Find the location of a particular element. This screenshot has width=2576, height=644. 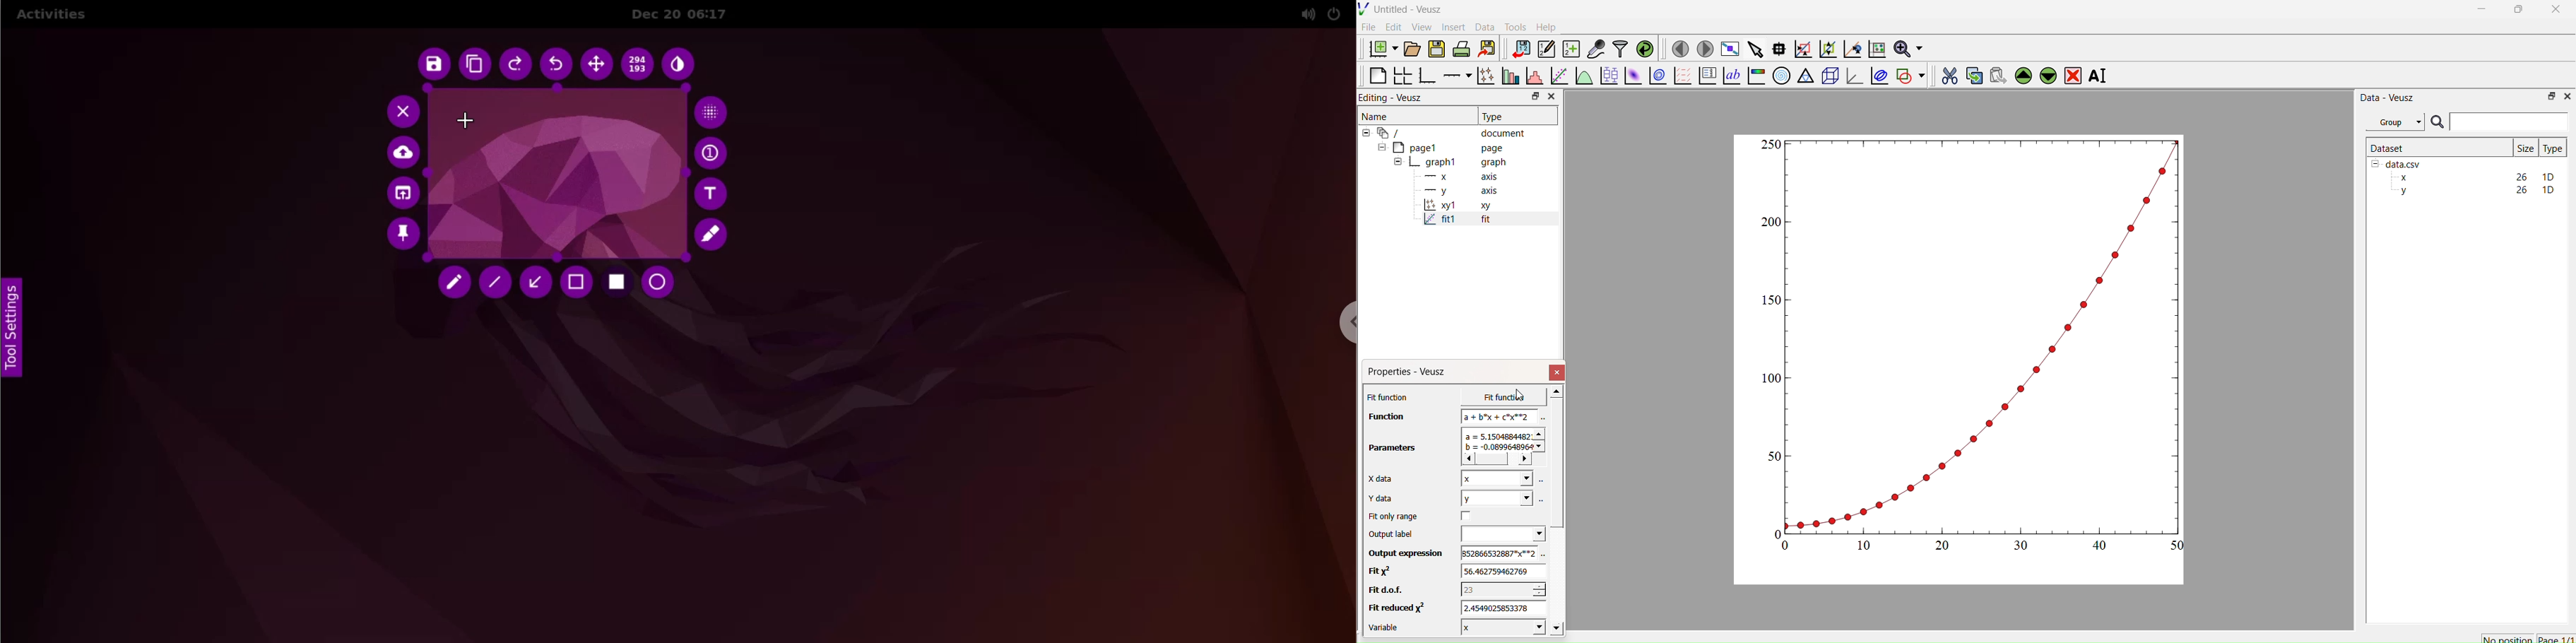

a+b*x+c*x**2 is located at coordinates (1495, 416).